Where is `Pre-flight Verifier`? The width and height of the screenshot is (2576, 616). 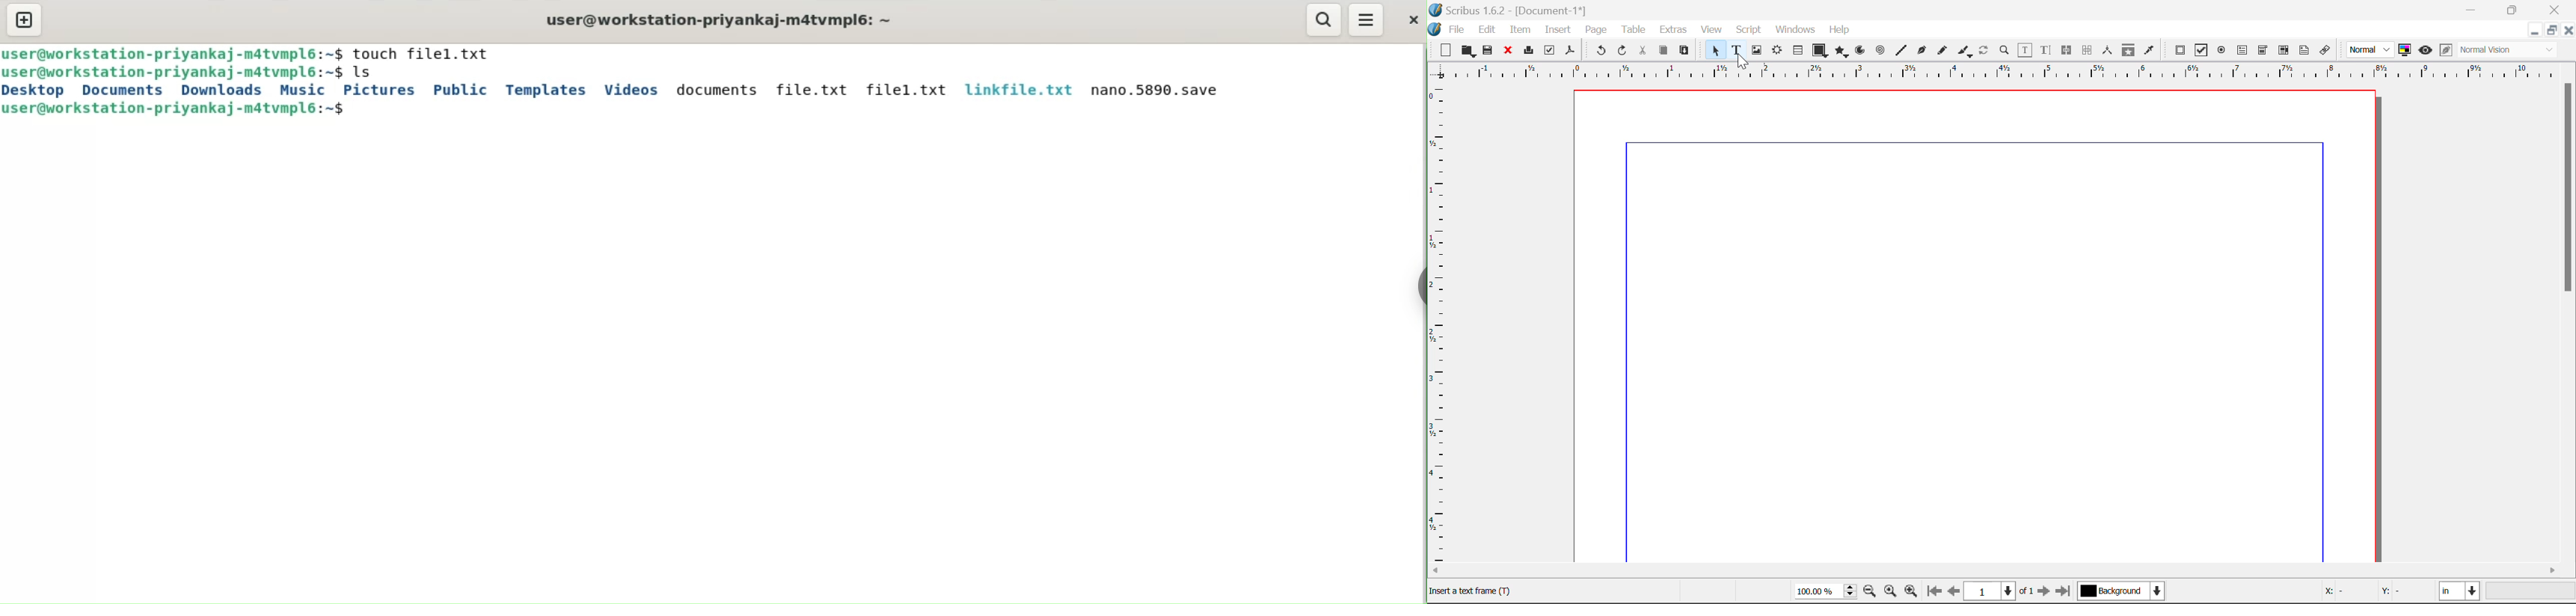
Pre-flight Verifier is located at coordinates (1550, 50).